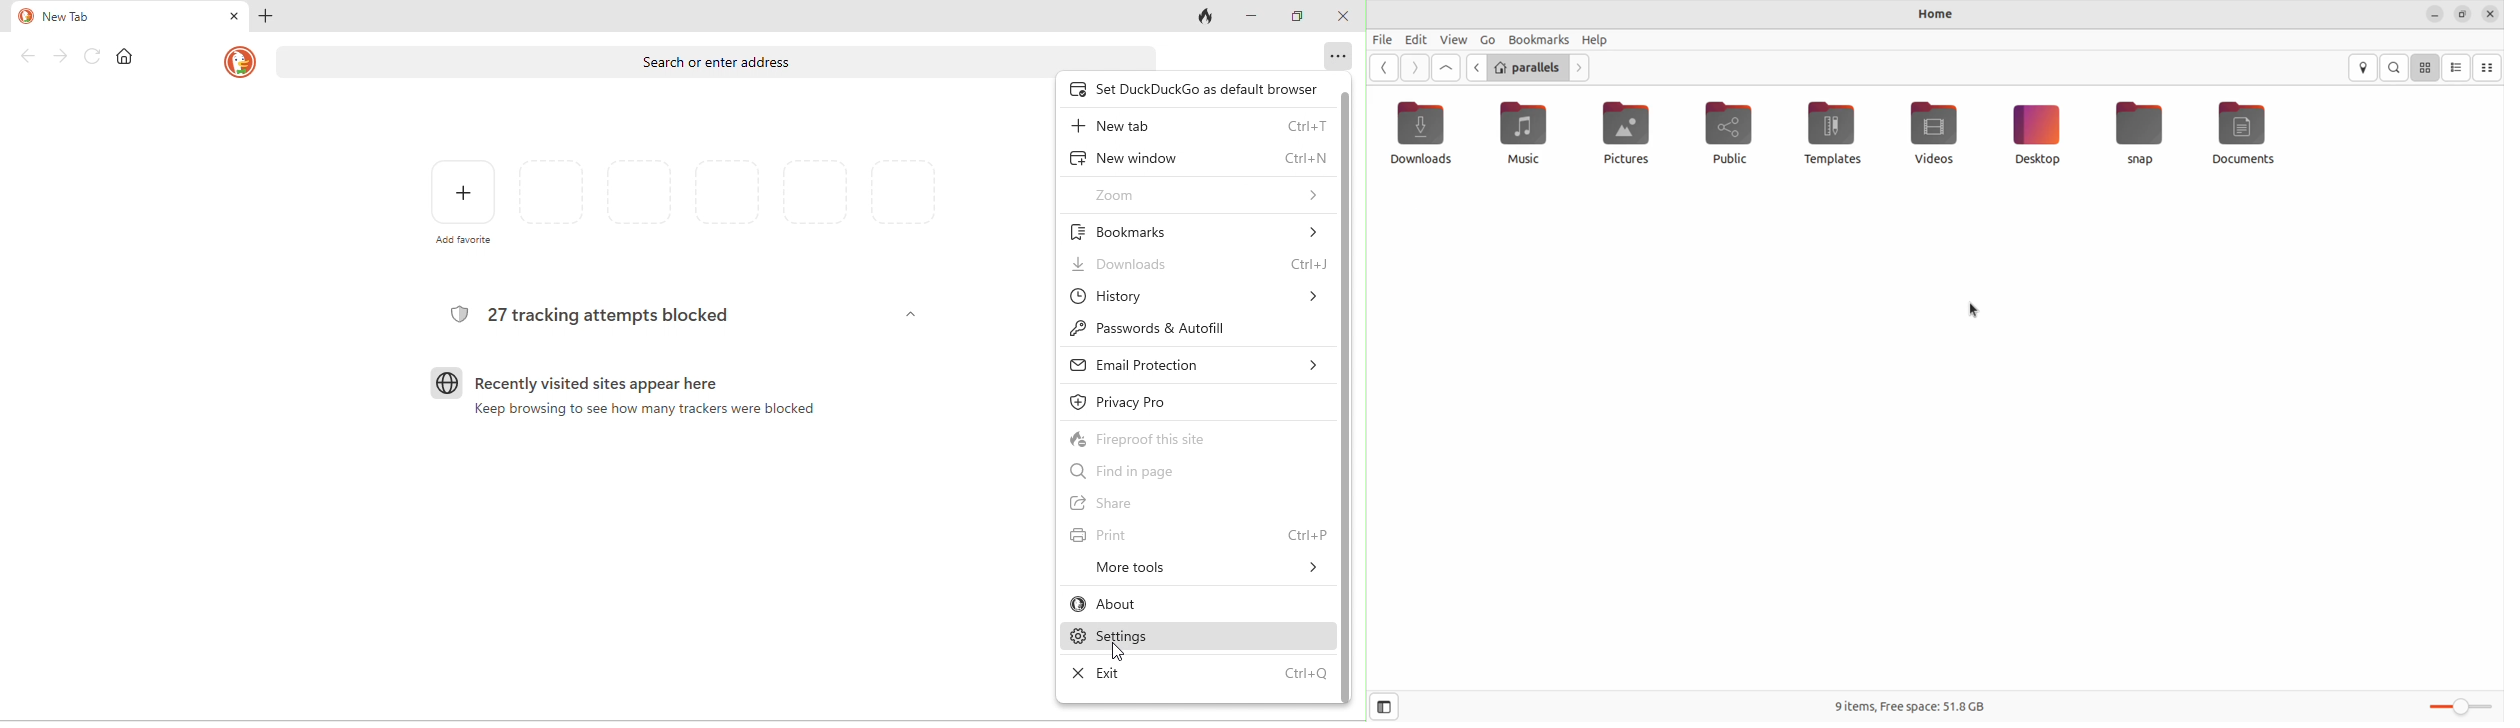  What do you see at coordinates (1122, 655) in the screenshot?
I see `cursor movement` at bounding box center [1122, 655].